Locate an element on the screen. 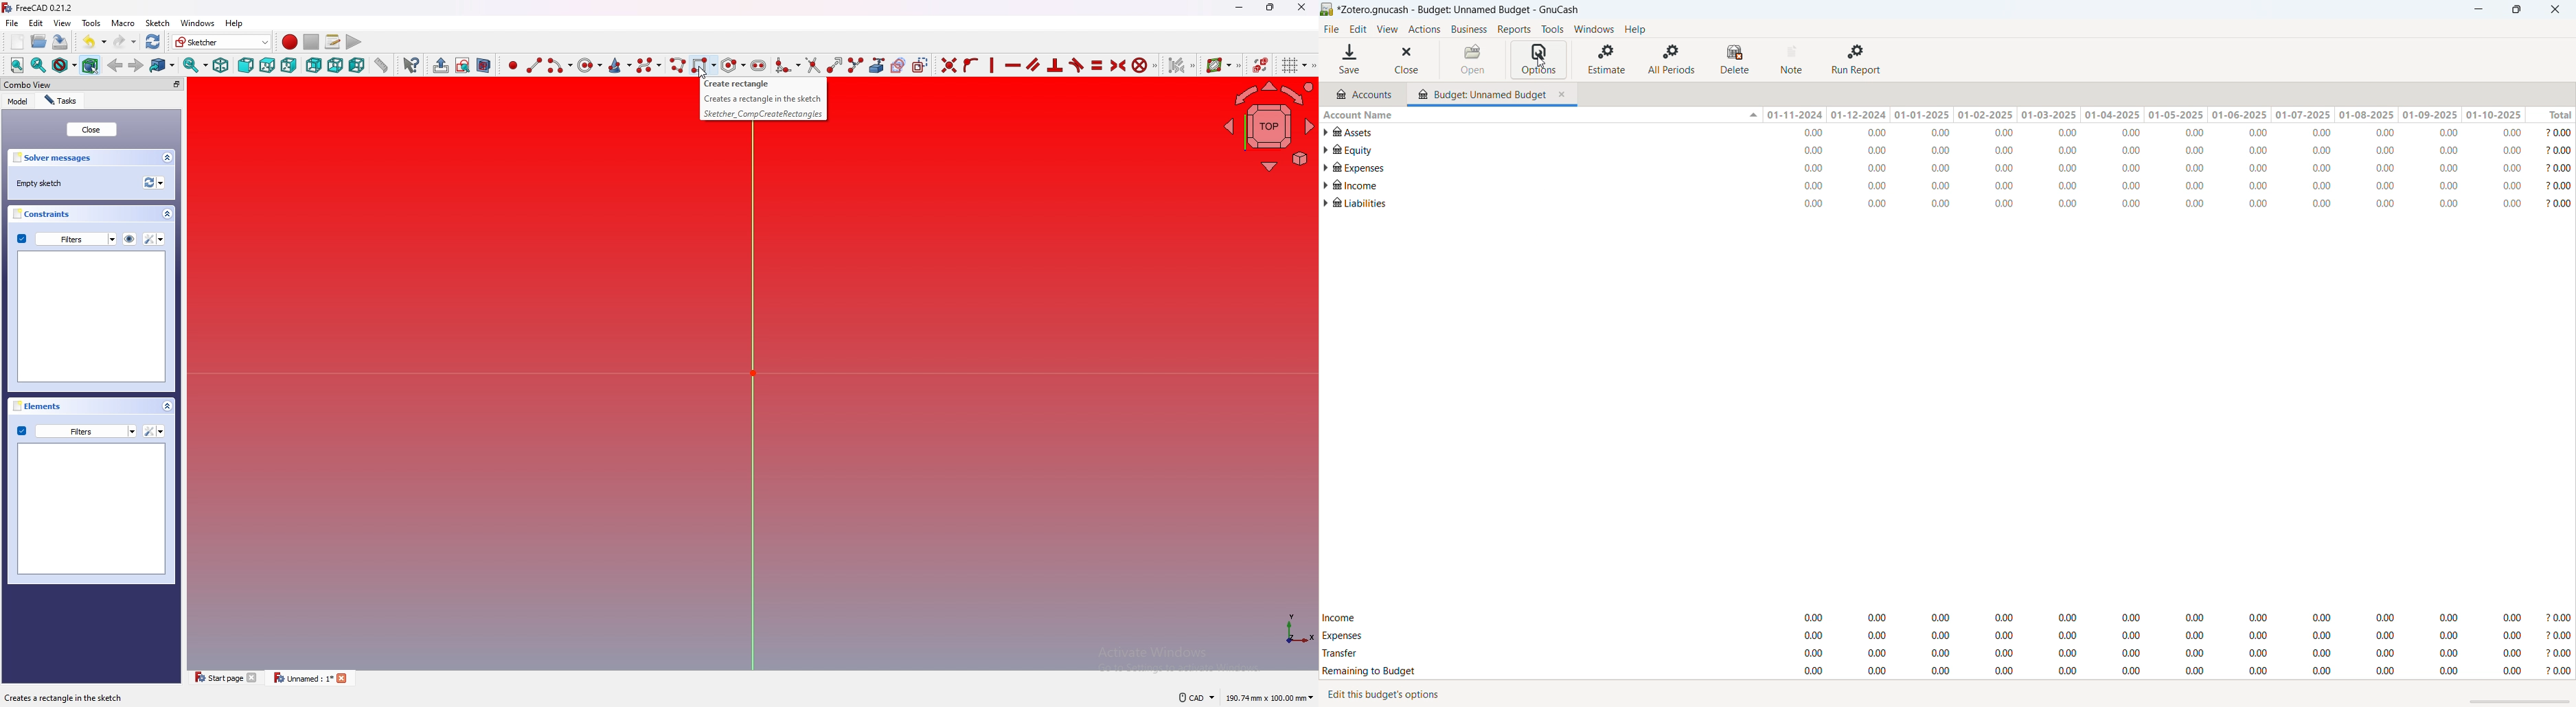  01-04-2025 is located at coordinates (2110, 115).